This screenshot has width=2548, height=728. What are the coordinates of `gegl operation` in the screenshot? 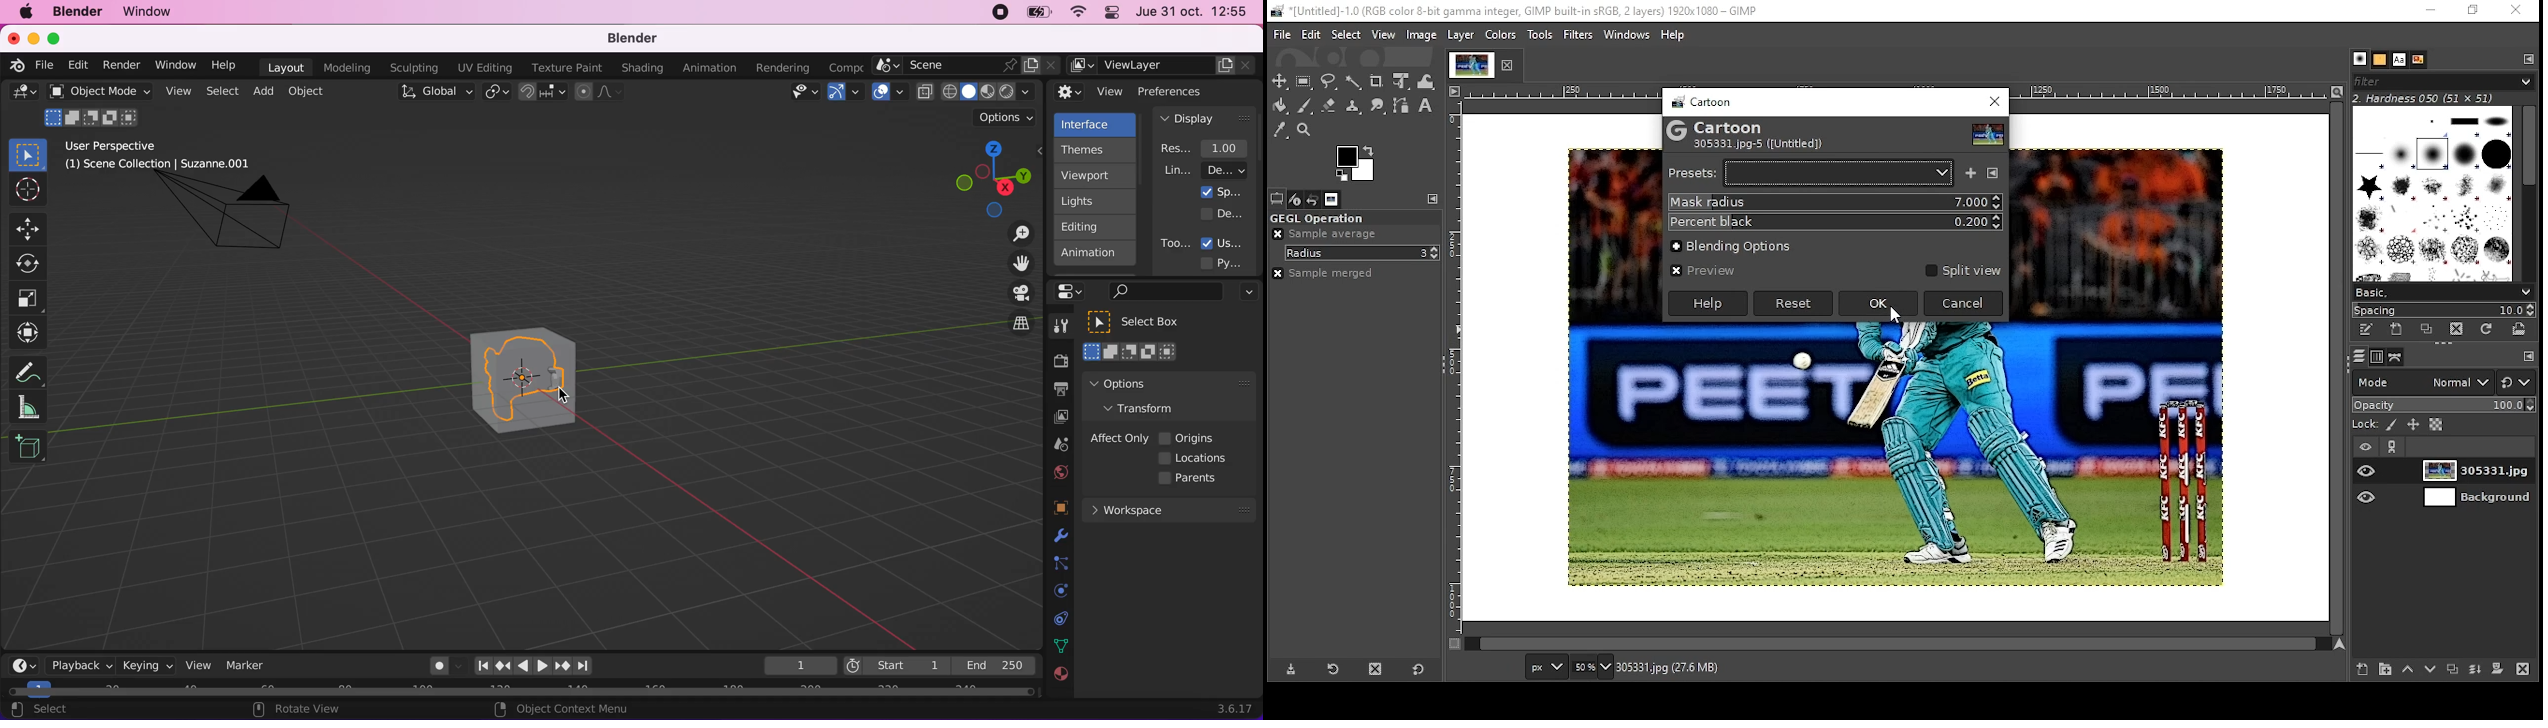 It's located at (1318, 218).